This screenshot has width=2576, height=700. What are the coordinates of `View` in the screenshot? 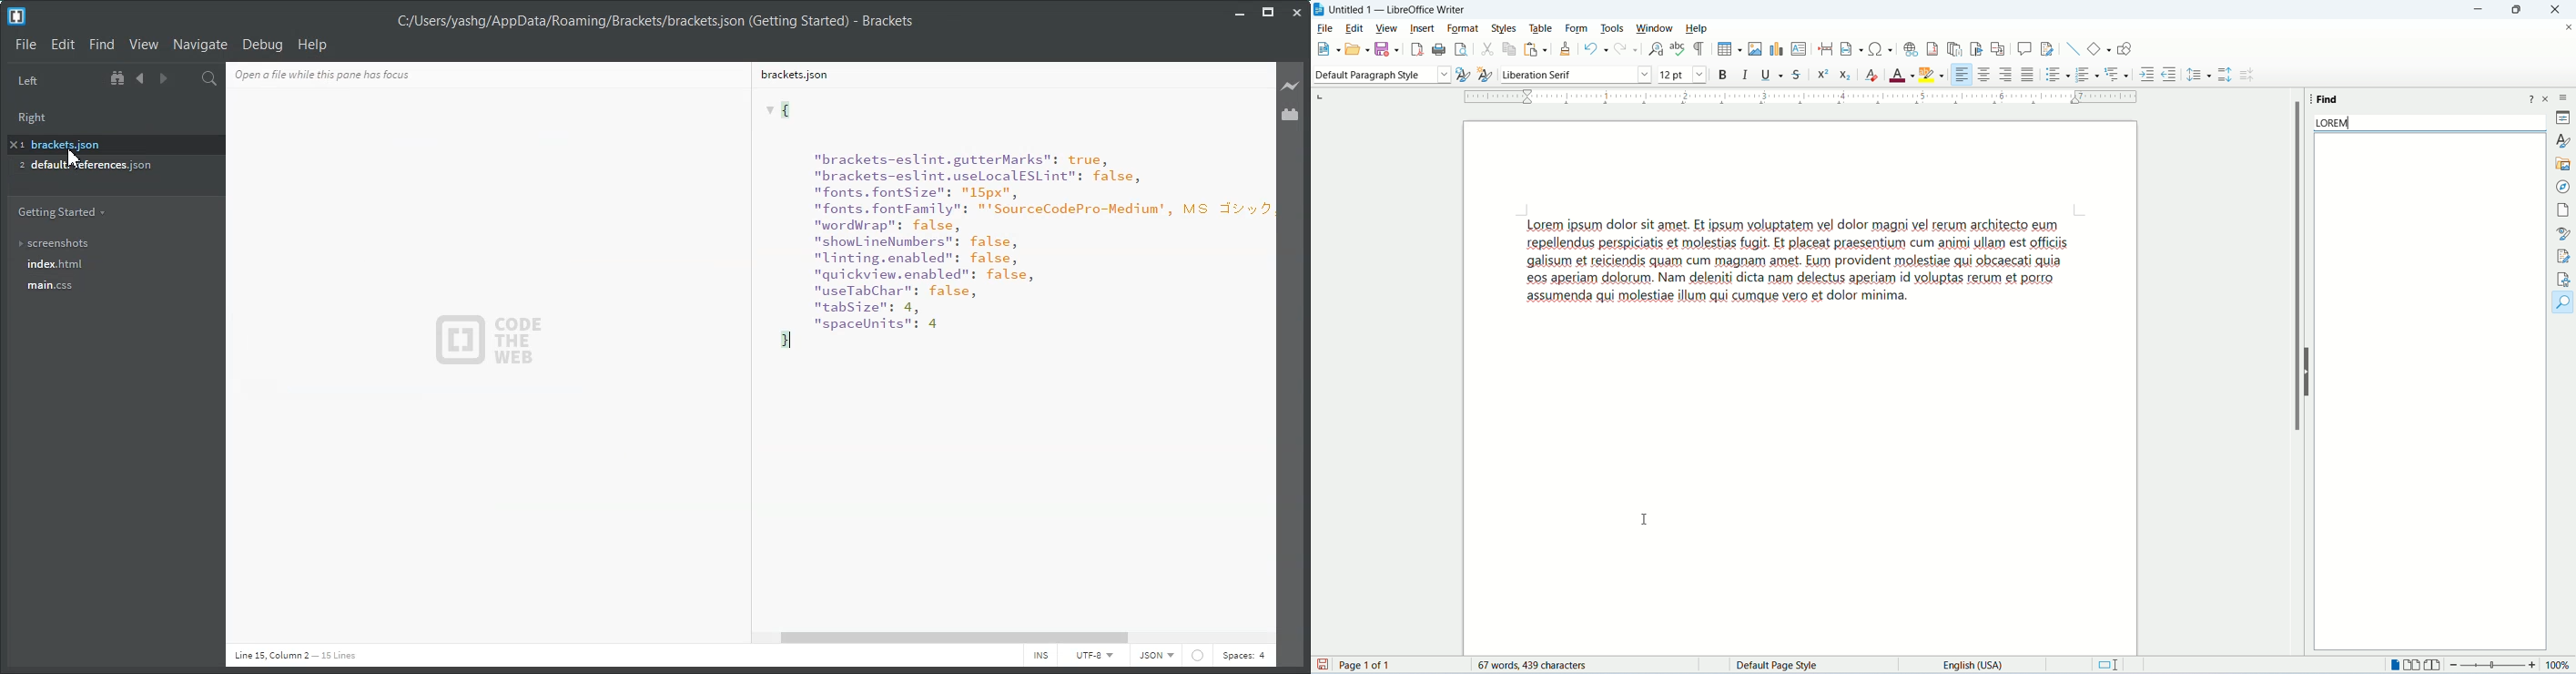 It's located at (143, 45).